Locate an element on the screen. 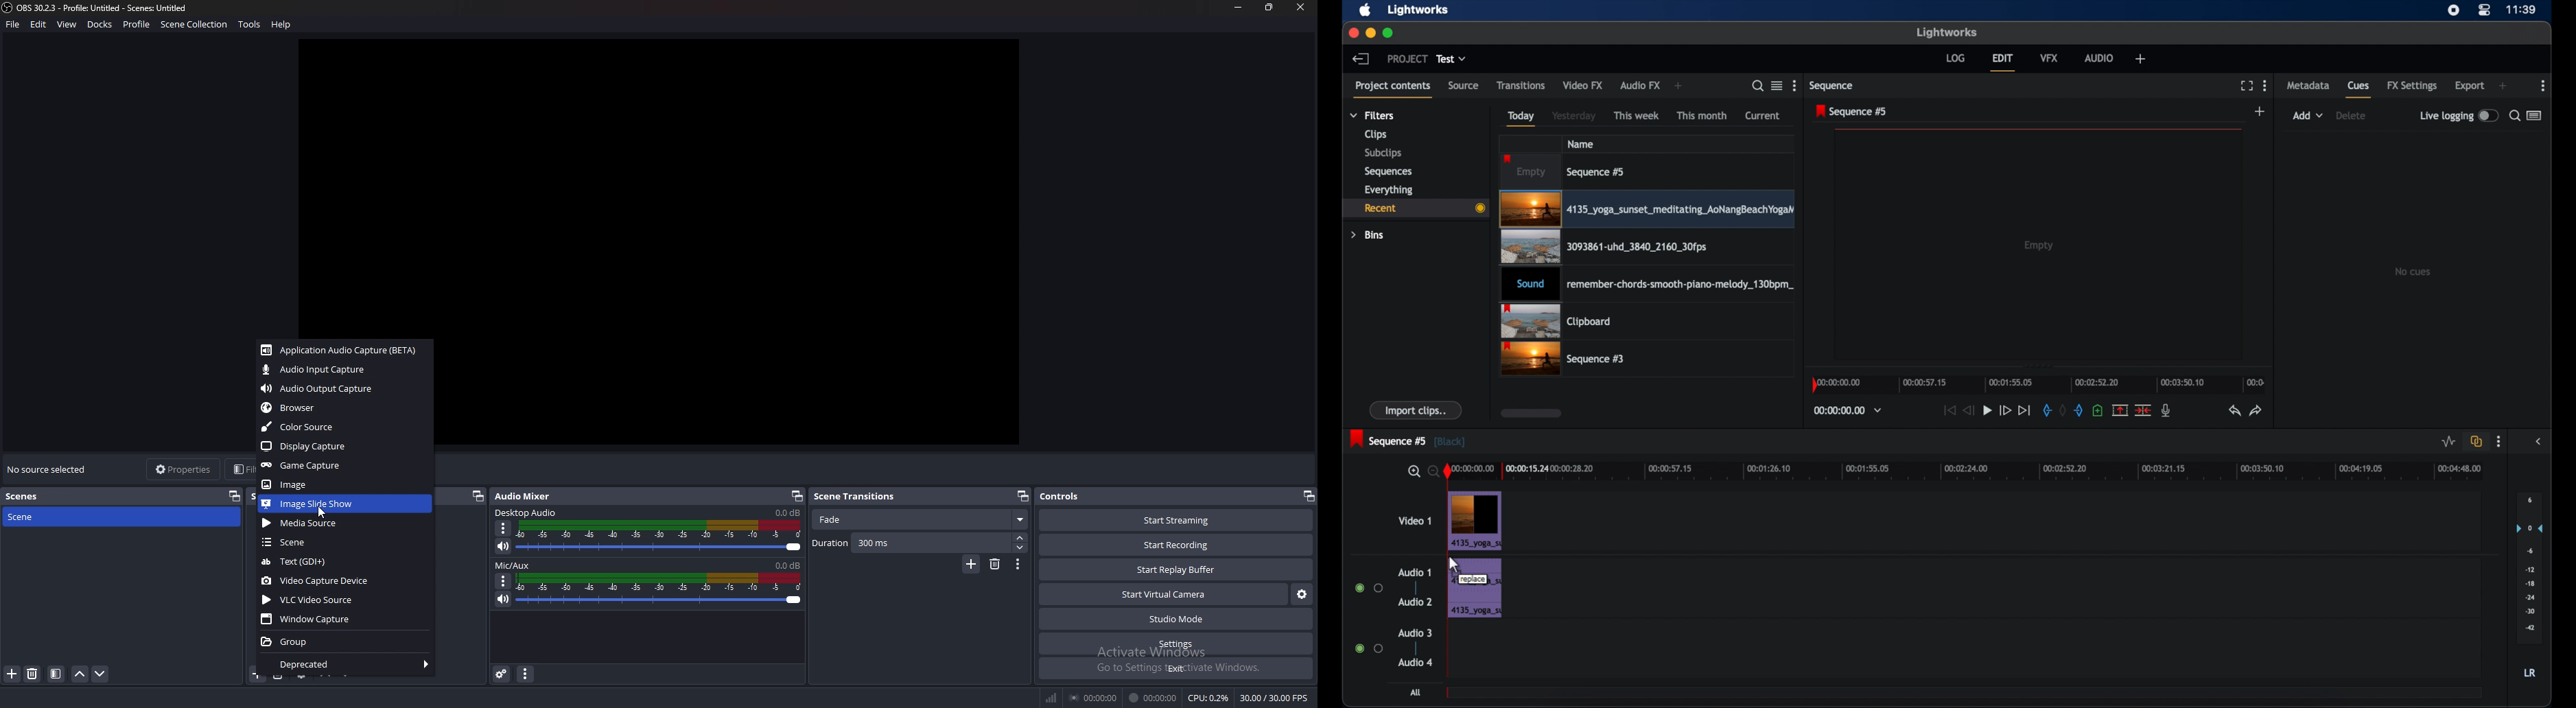 This screenshot has height=728, width=2576. move scene down is located at coordinates (100, 674).